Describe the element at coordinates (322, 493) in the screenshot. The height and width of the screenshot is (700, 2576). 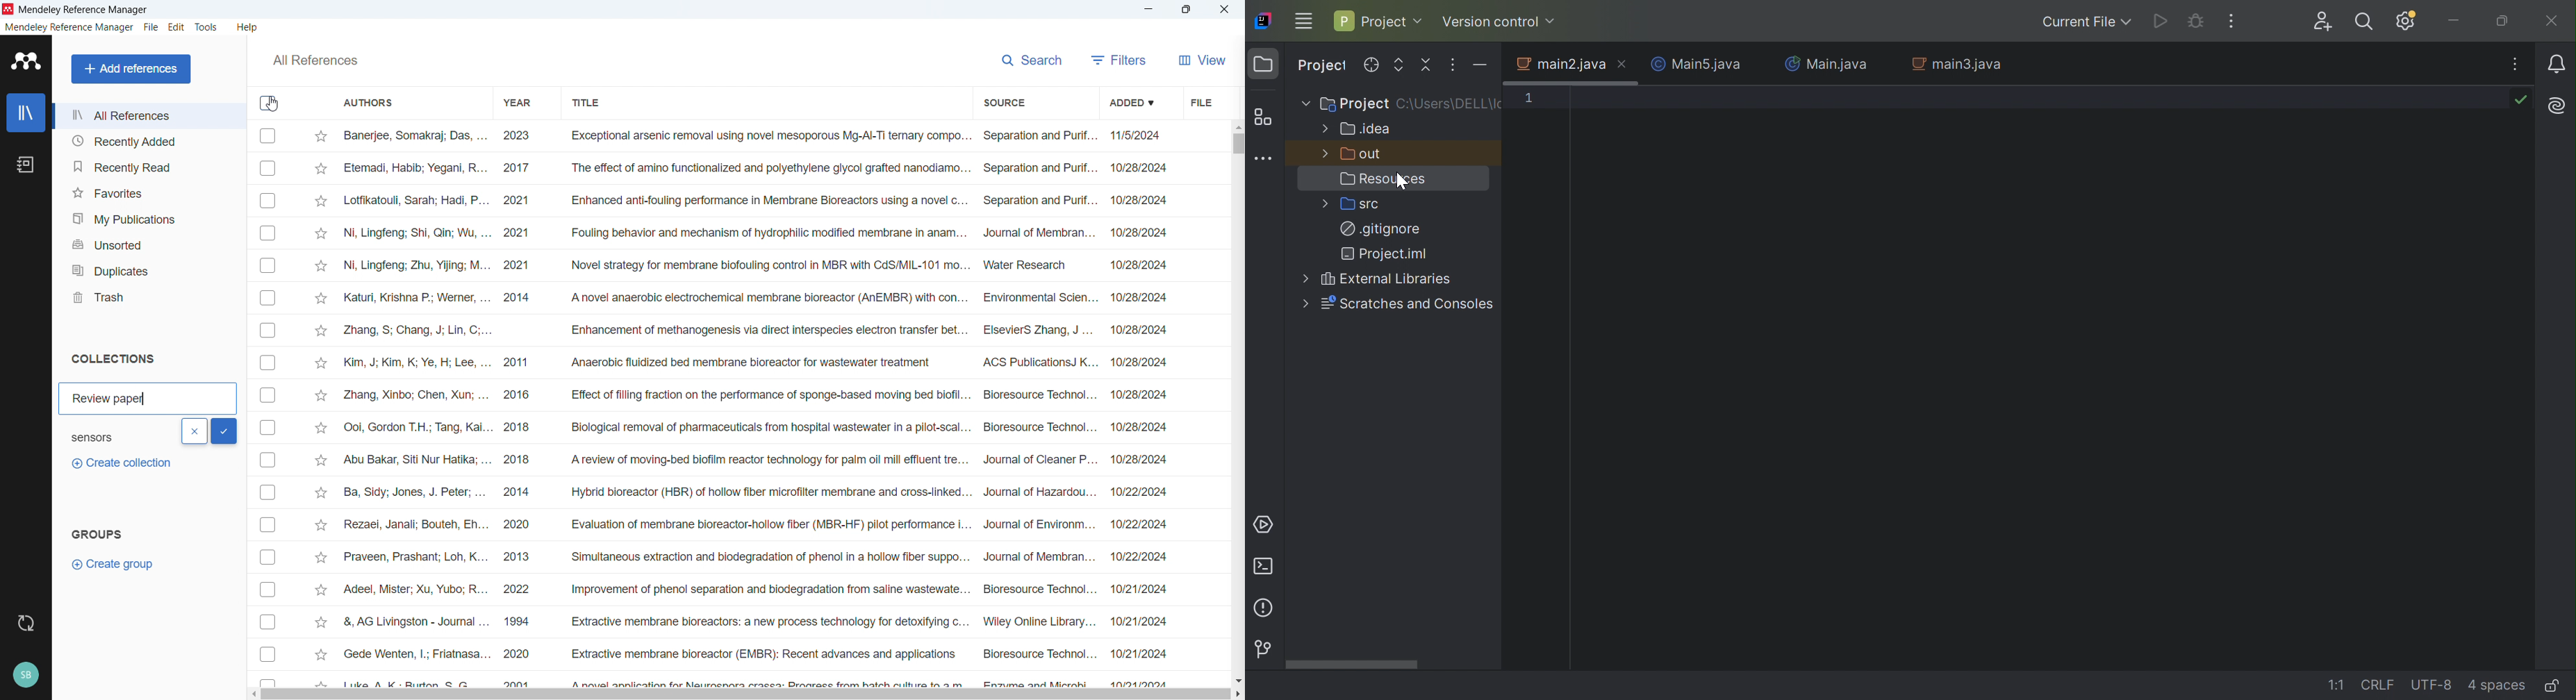
I see `Star mark respective publication` at that location.